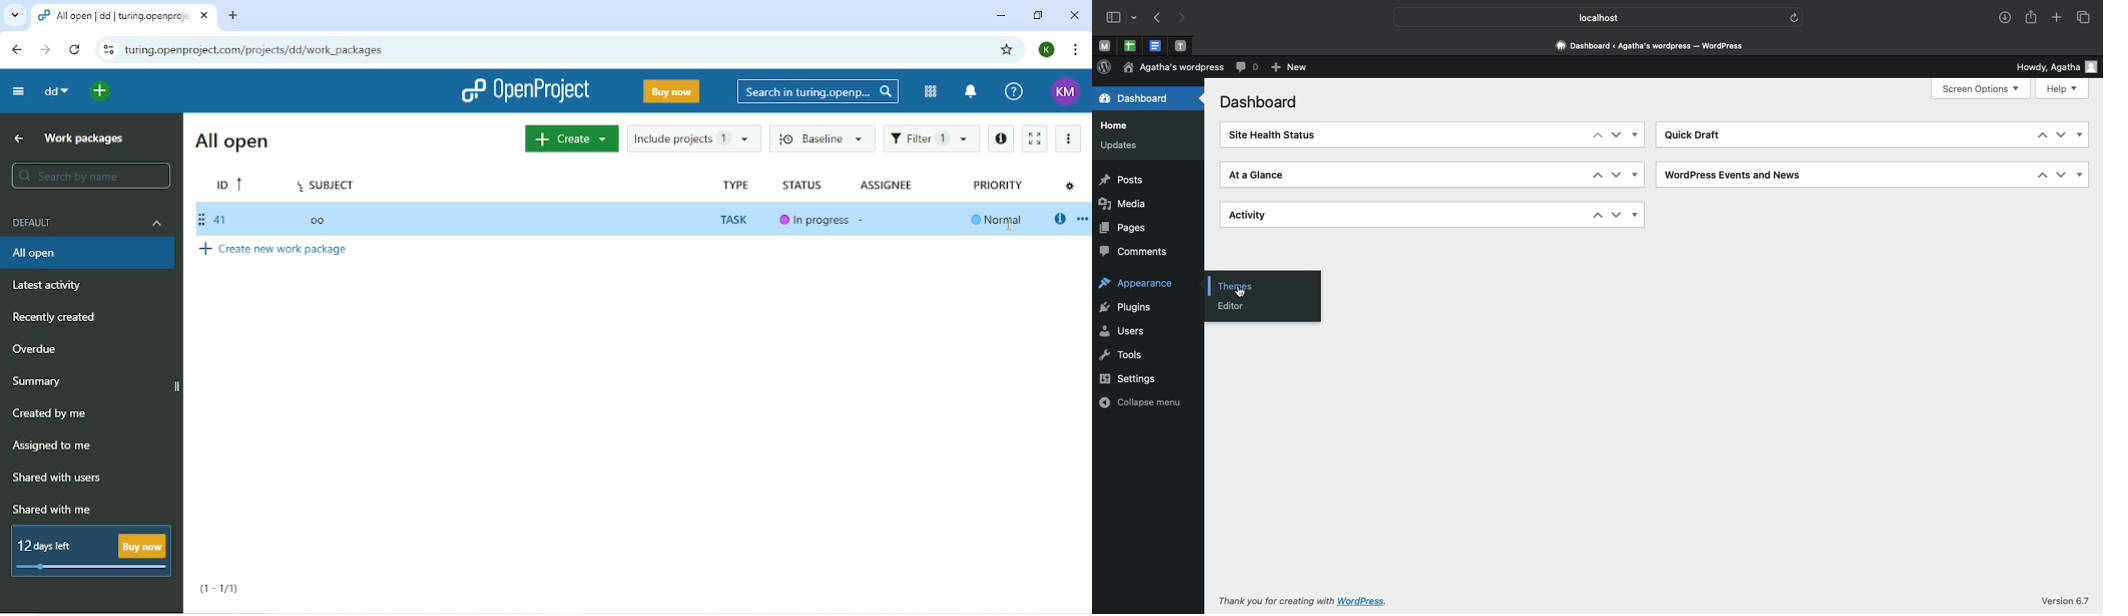  What do you see at coordinates (1597, 137) in the screenshot?
I see `Up` at bounding box center [1597, 137].